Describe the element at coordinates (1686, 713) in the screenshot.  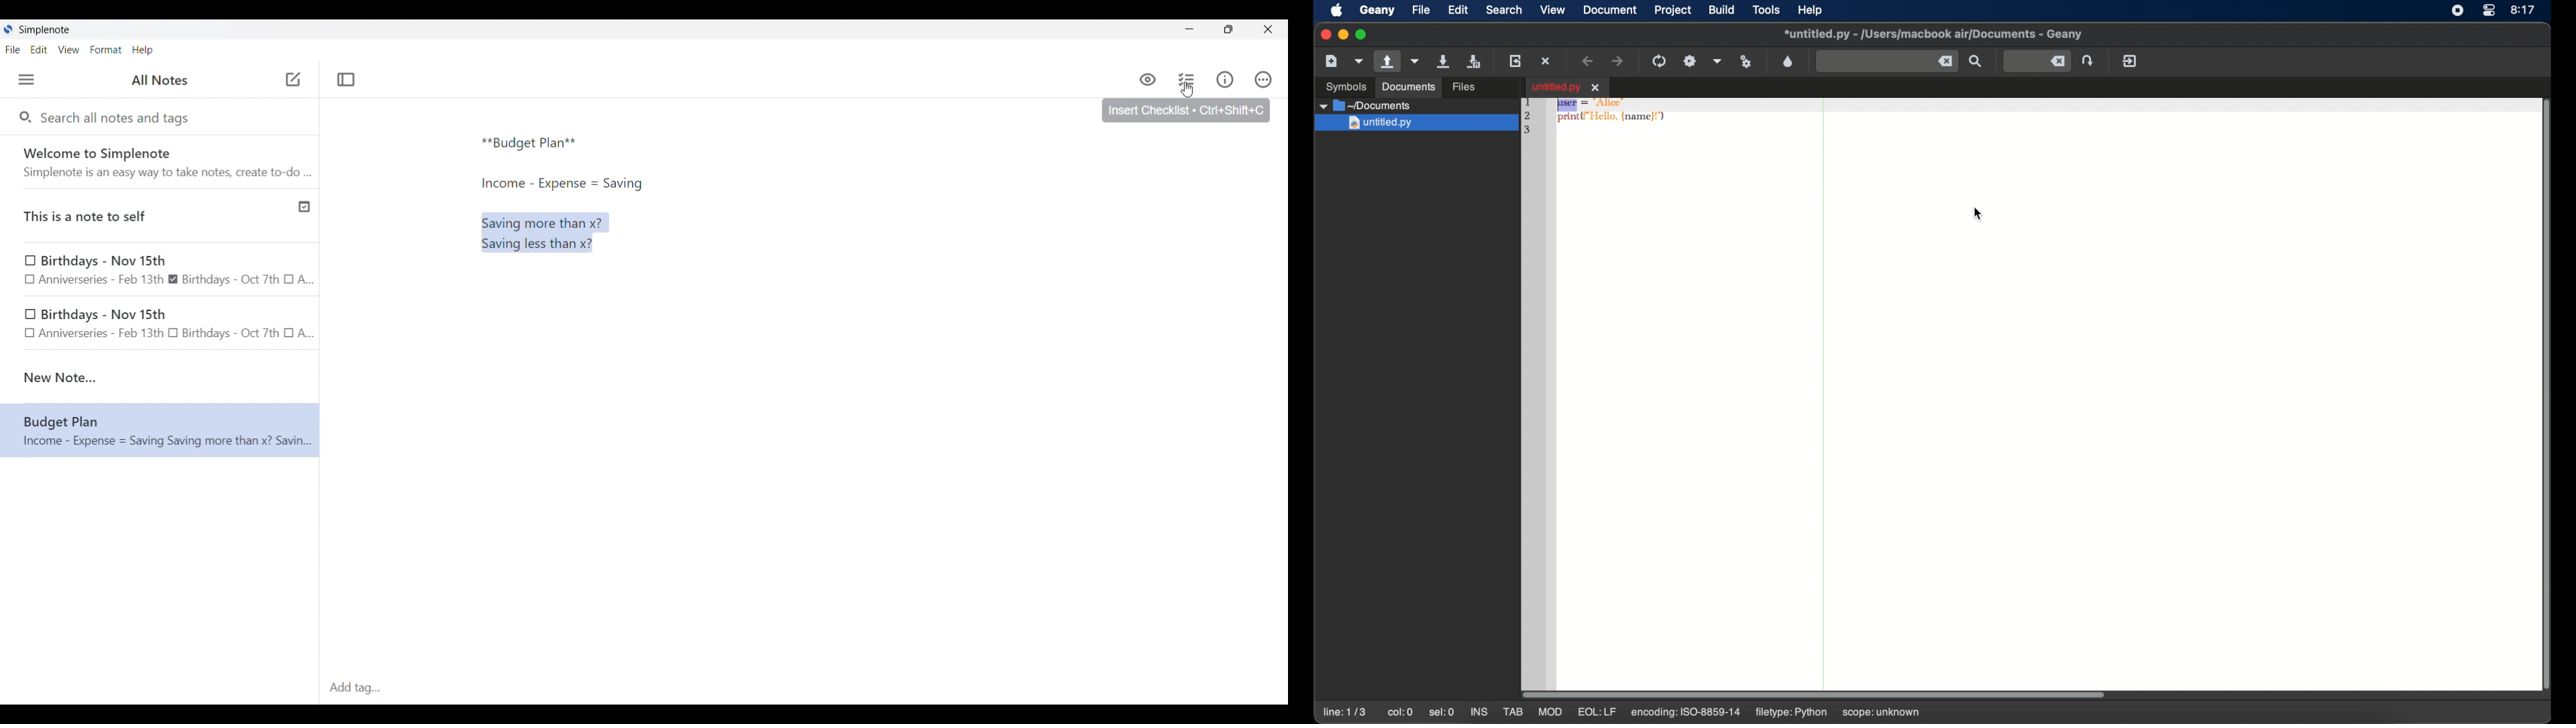
I see `encoding` at that location.